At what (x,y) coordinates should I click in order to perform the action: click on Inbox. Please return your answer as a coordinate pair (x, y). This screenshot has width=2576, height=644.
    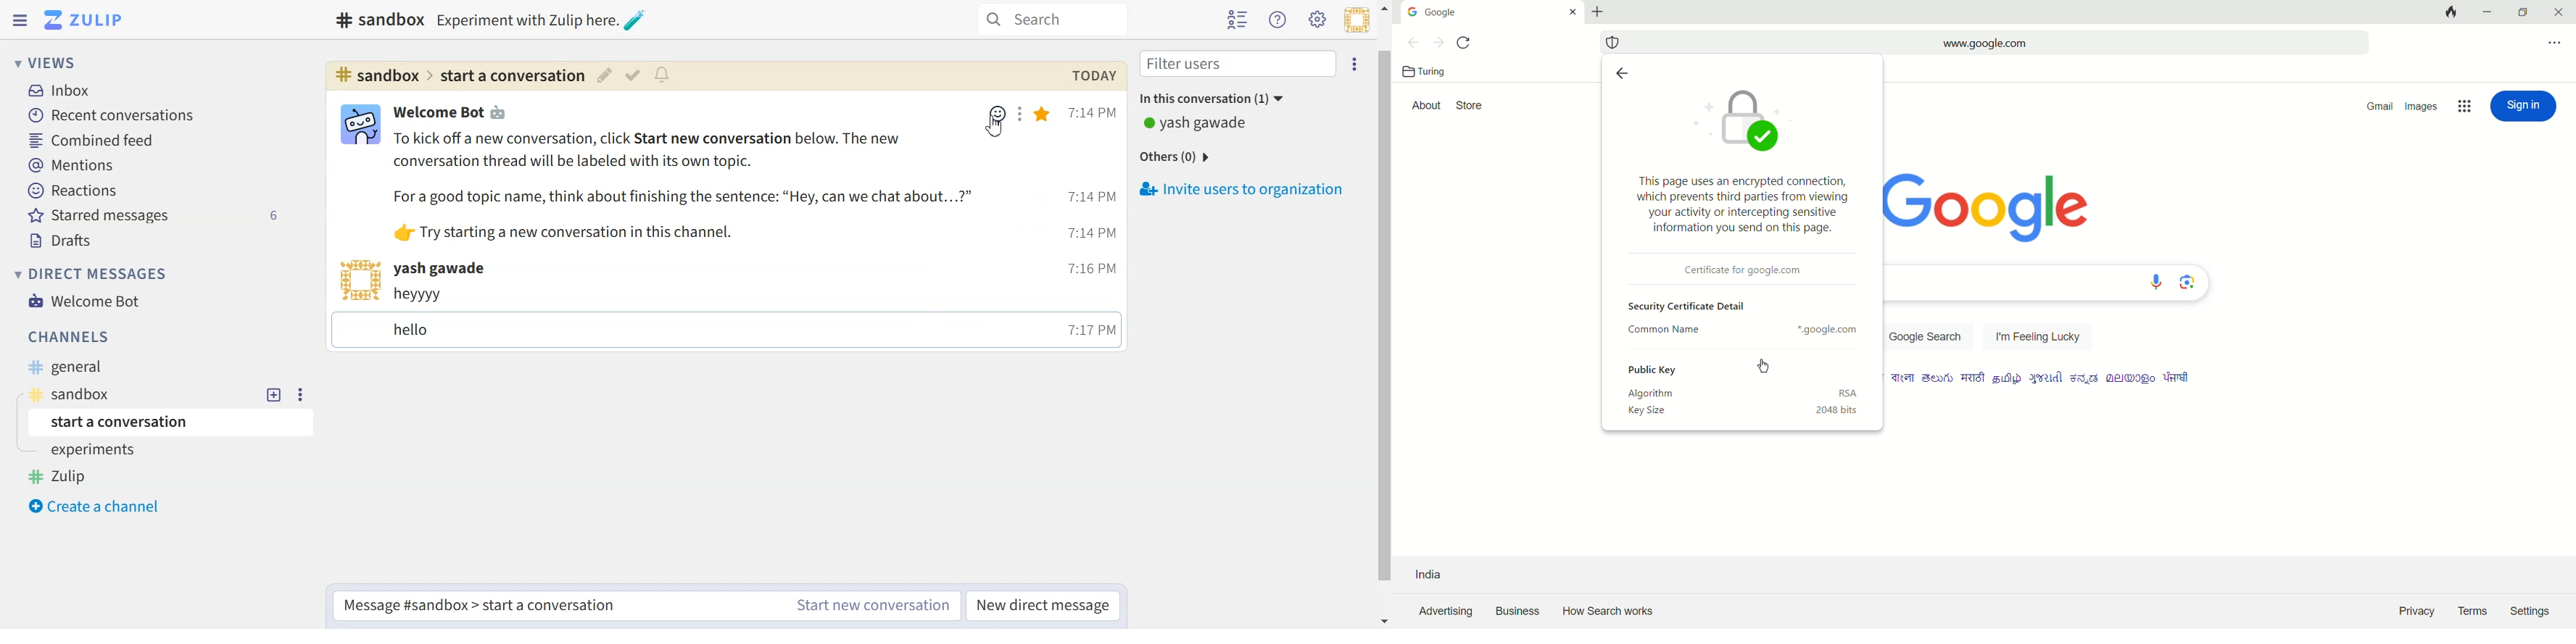
    Looking at the image, I should click on (60, 91).